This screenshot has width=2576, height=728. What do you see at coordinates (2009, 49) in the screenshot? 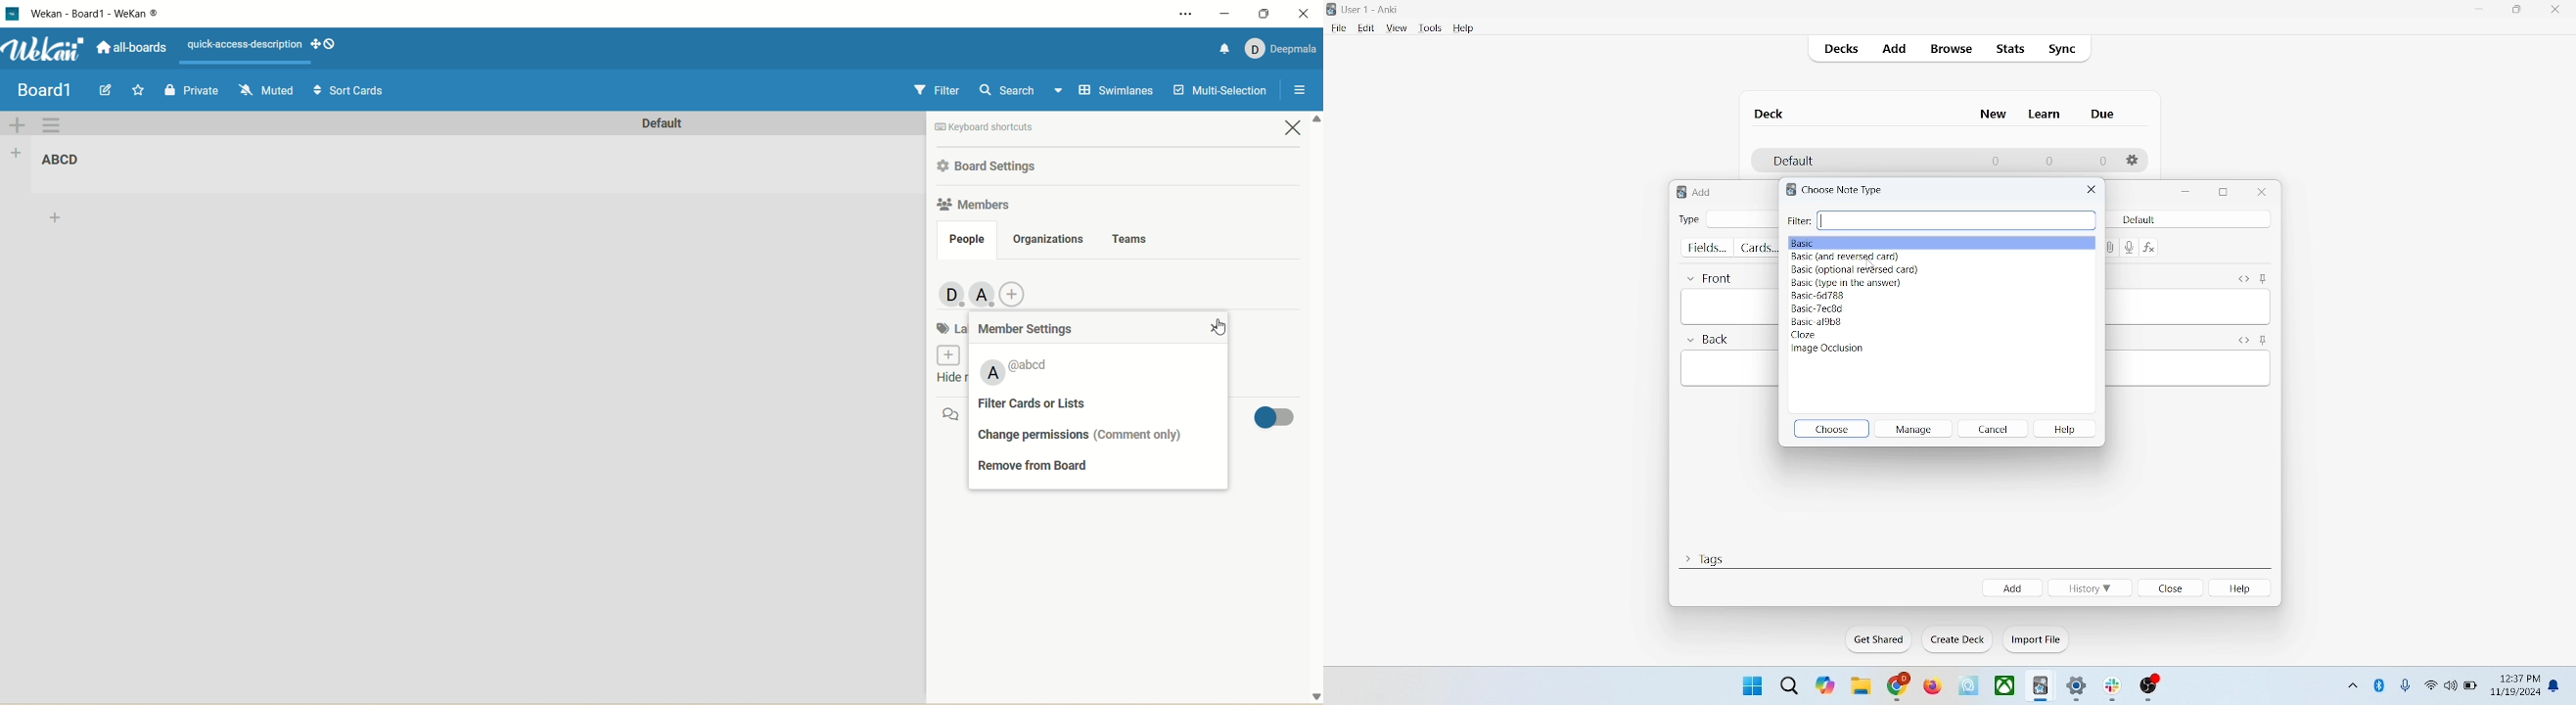
I see `stats` at bounding box center [2009, 49].